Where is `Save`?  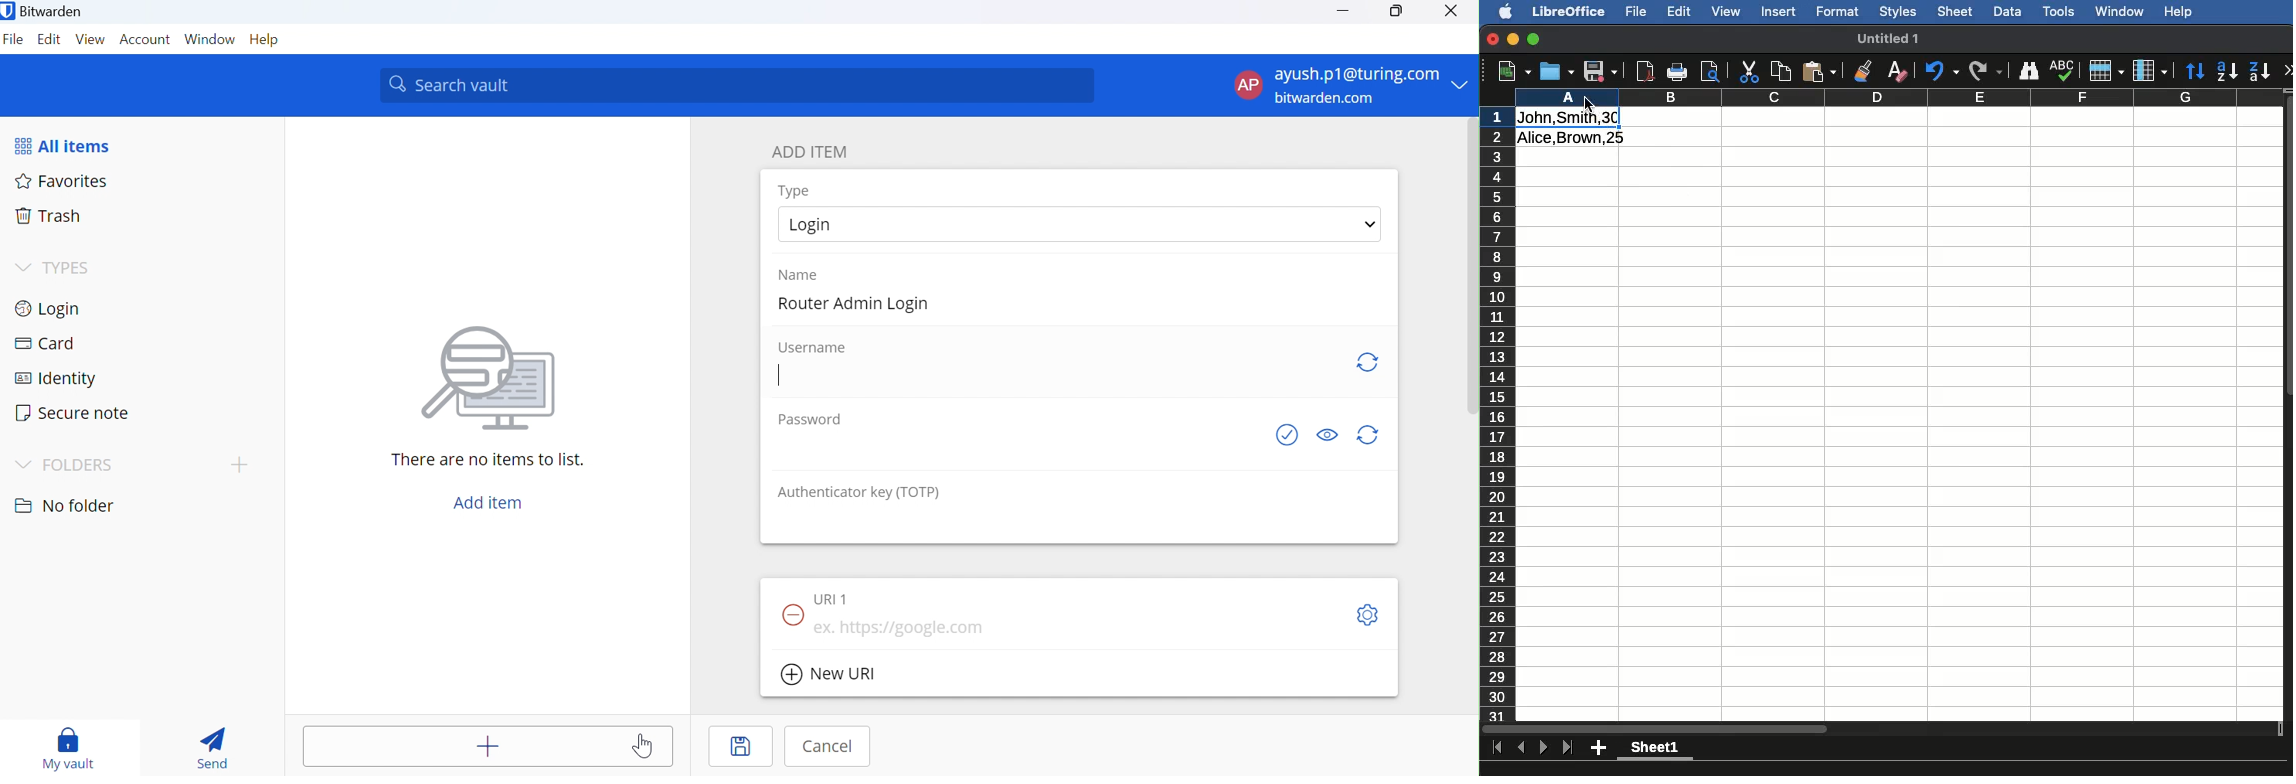
Save is located at coordinates (1601, 69).